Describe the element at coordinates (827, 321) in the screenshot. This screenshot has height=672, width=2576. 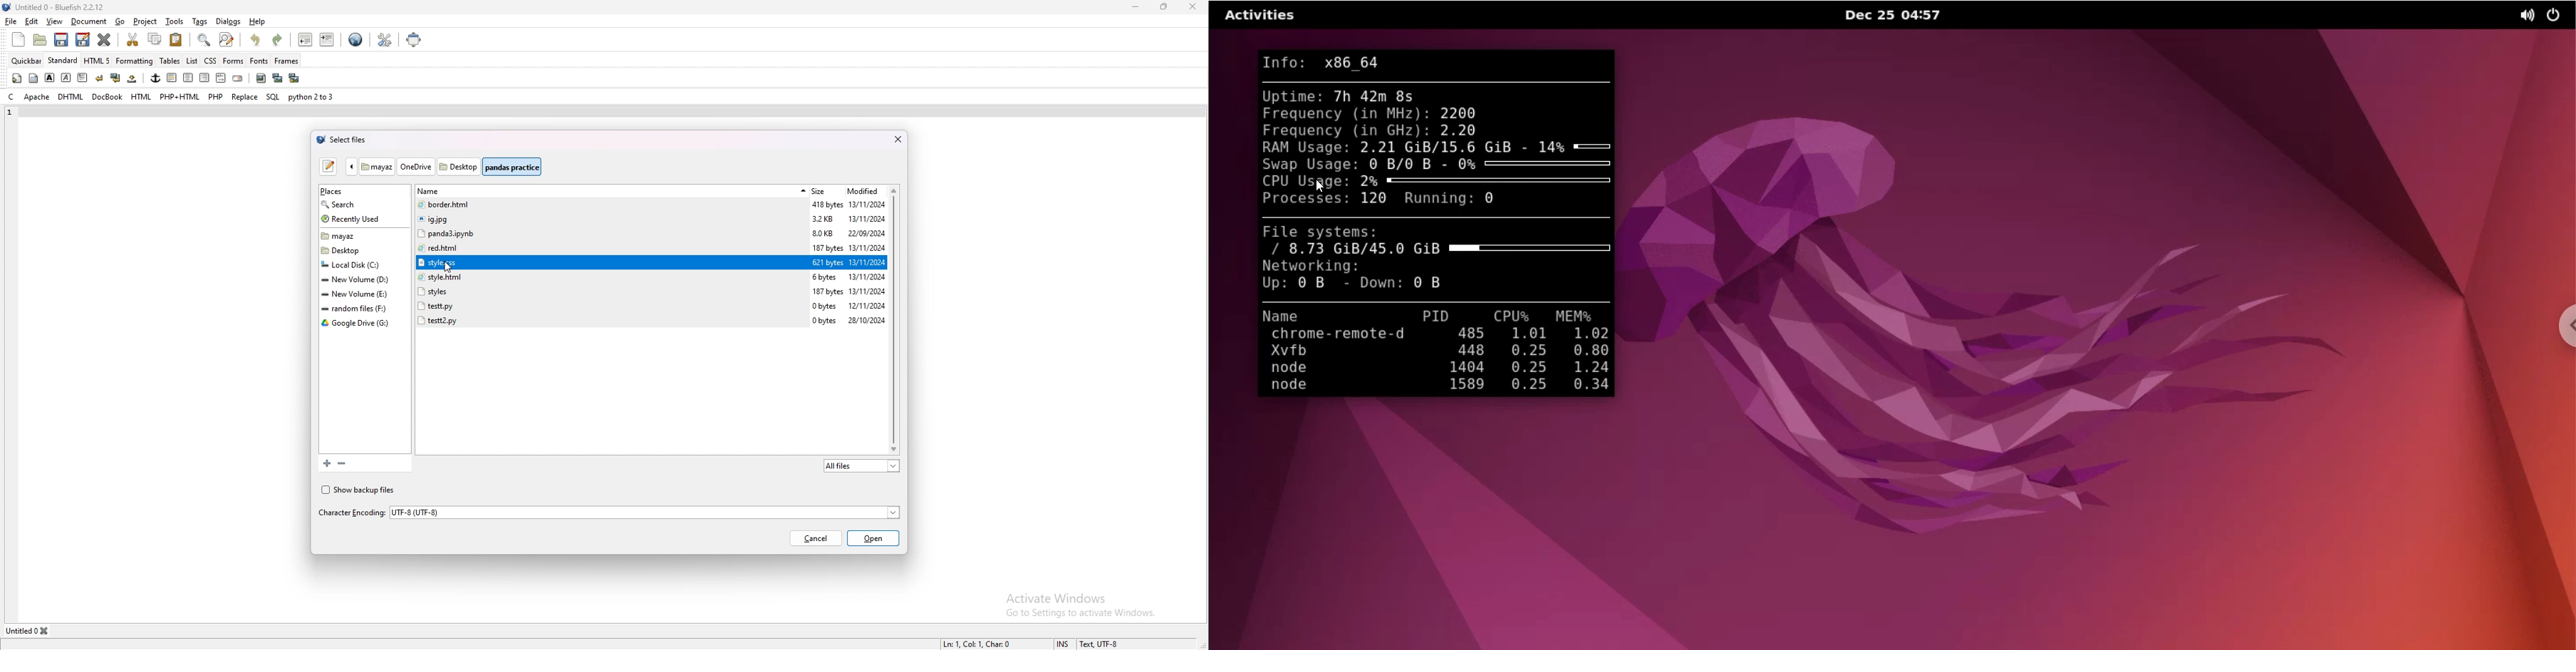
I see `0 bytes` at that location.